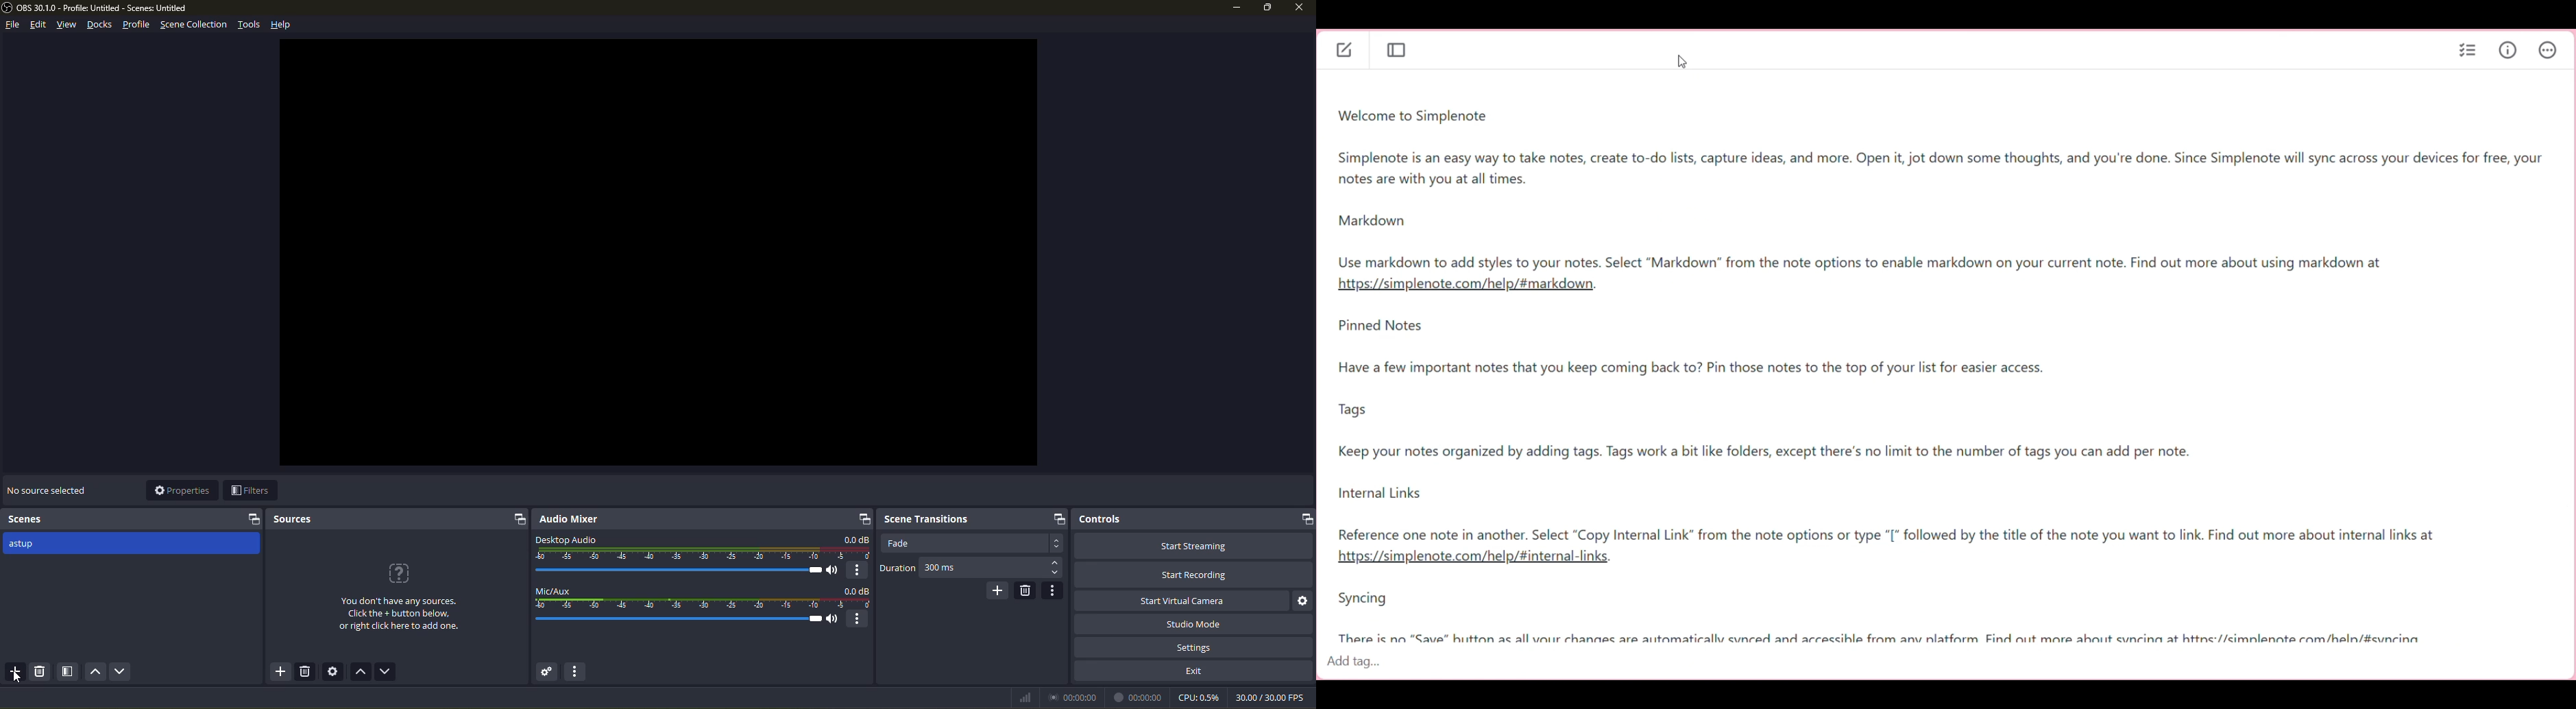  I want to click on Syncing, so click(1932, 616).